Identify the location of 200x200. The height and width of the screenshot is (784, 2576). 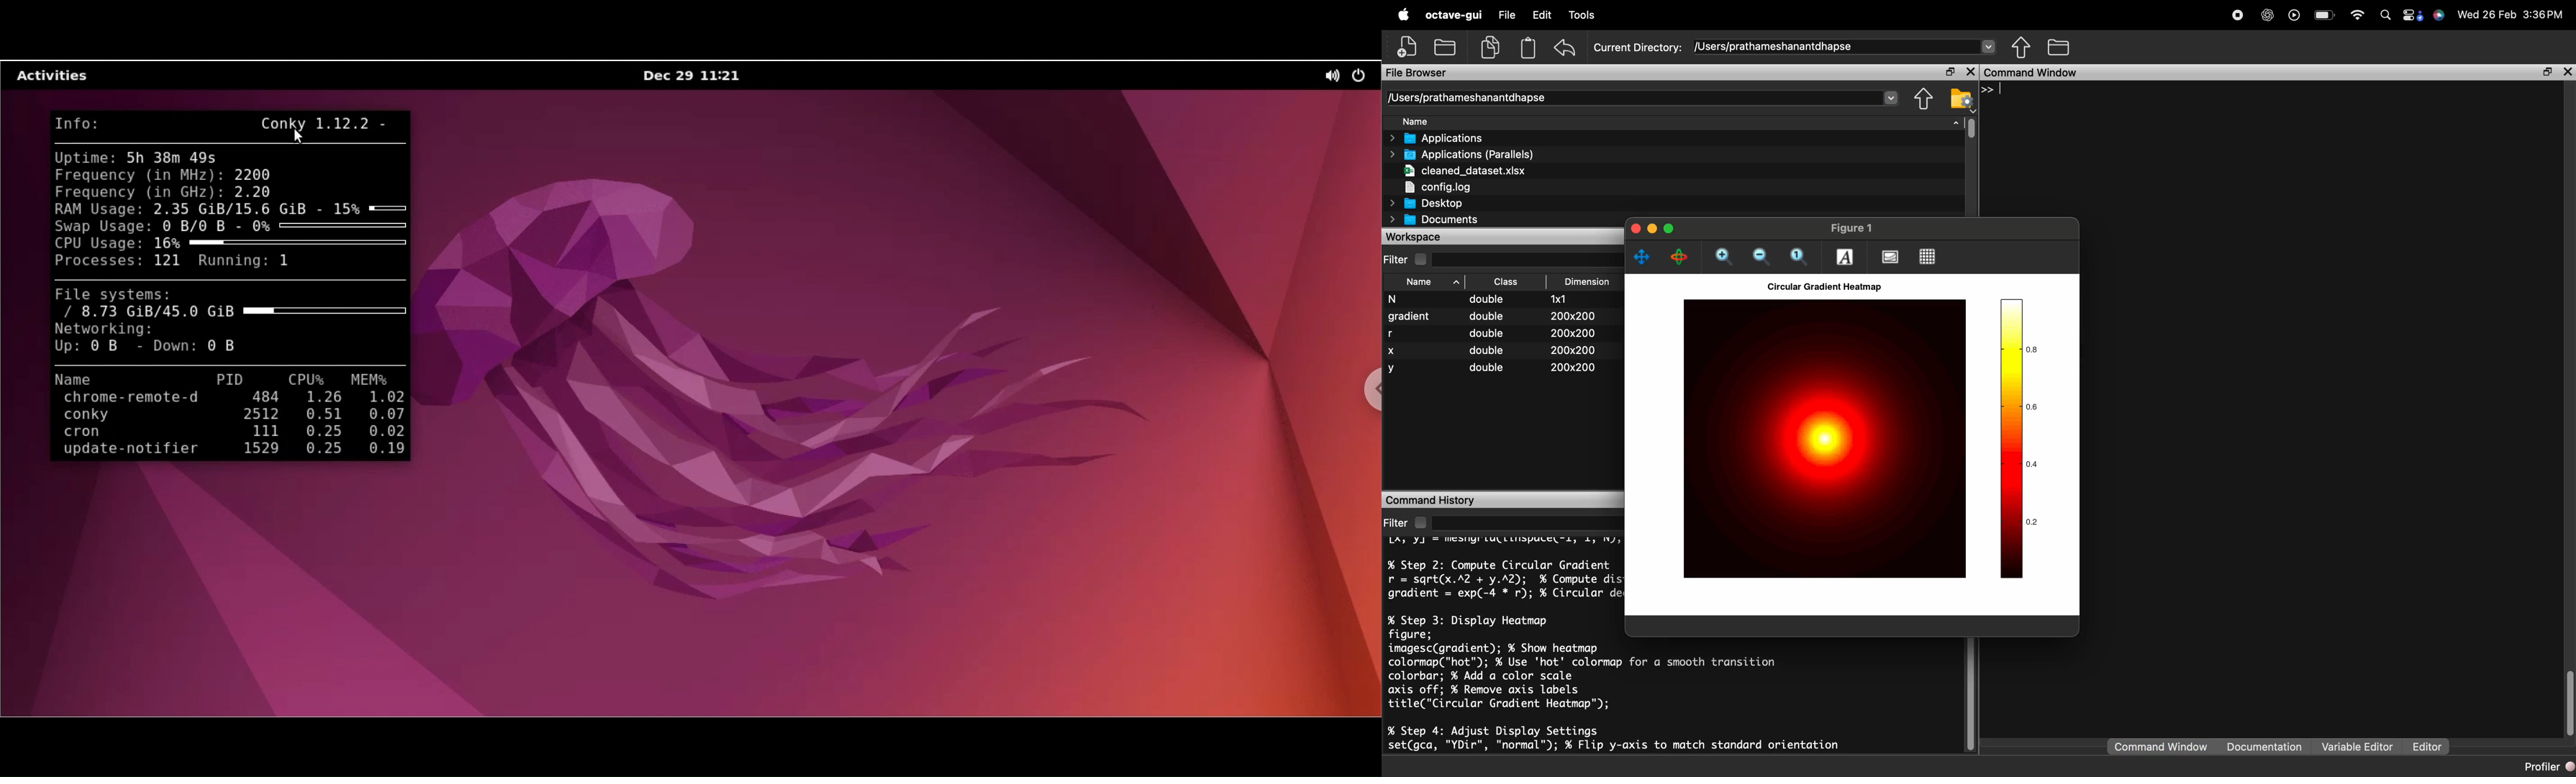
(1570, 332).